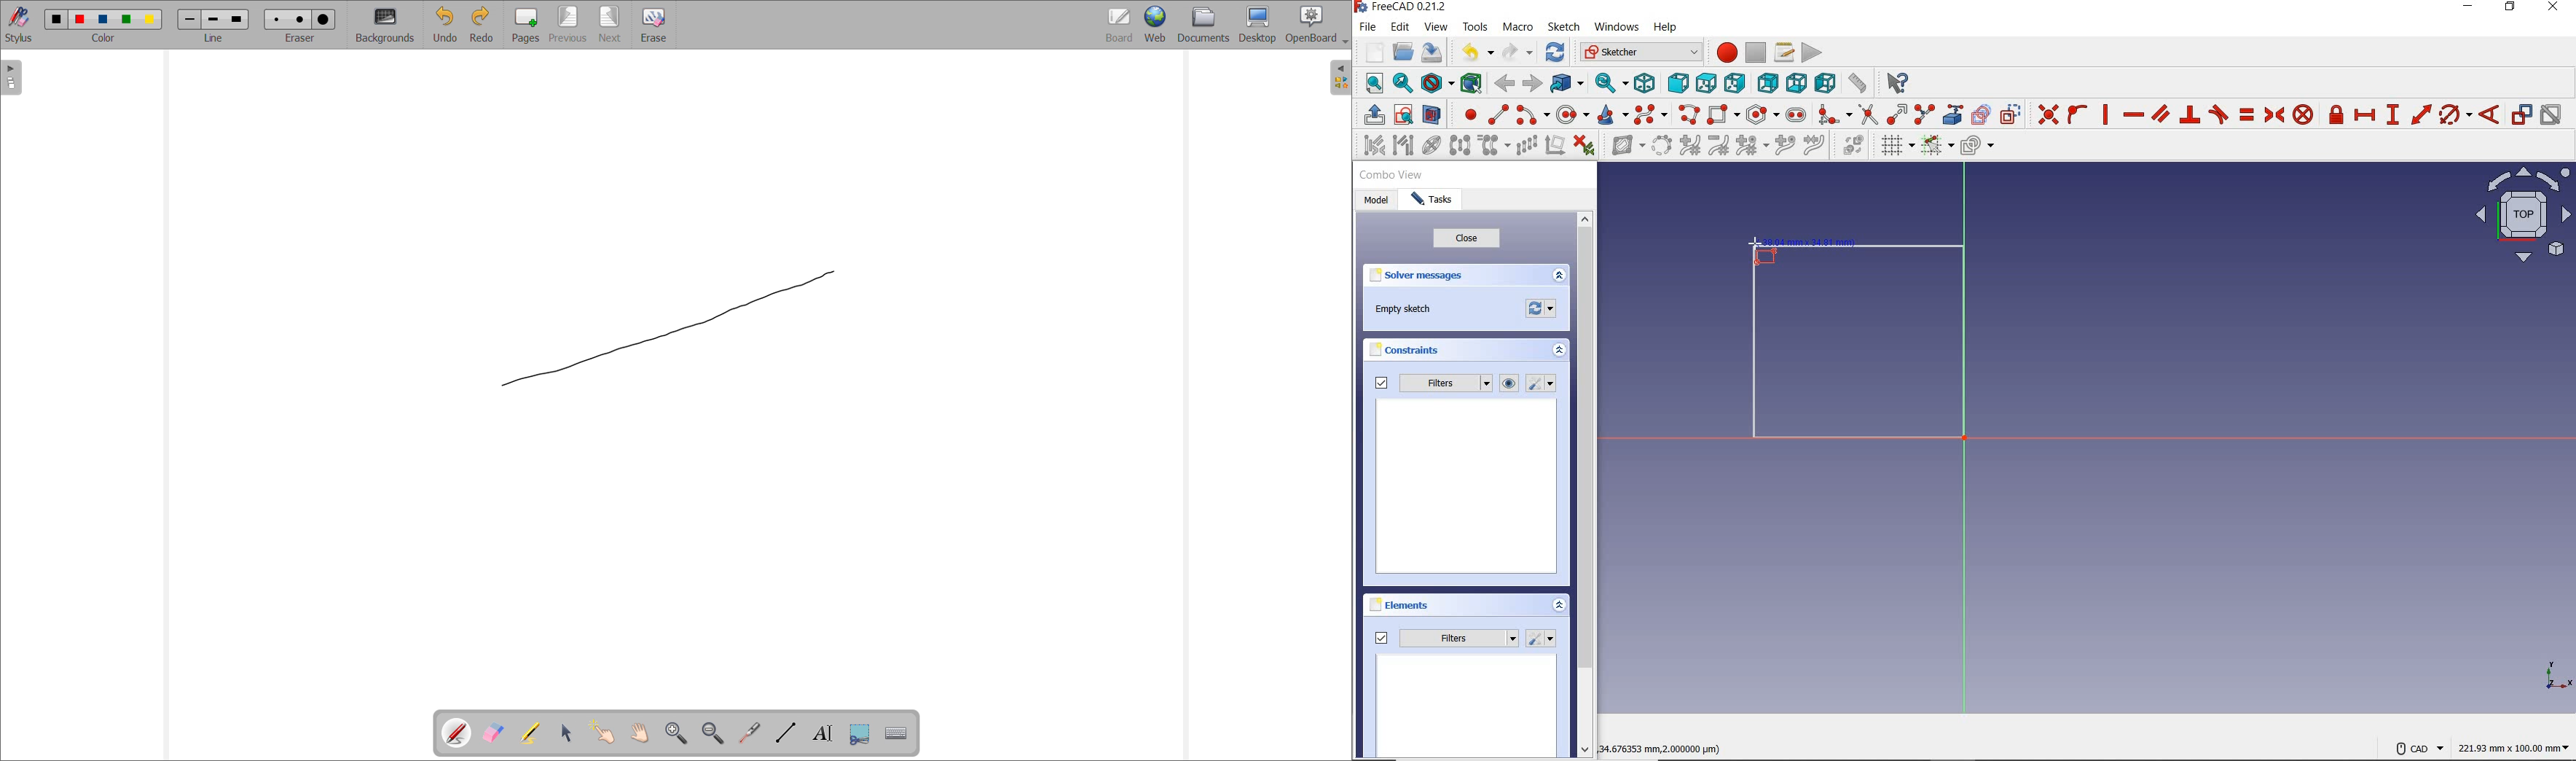  What do you see at coordinates (2246, 114) in the screenshot?
I see `constrain equal` at bounding box center [2246, 114].